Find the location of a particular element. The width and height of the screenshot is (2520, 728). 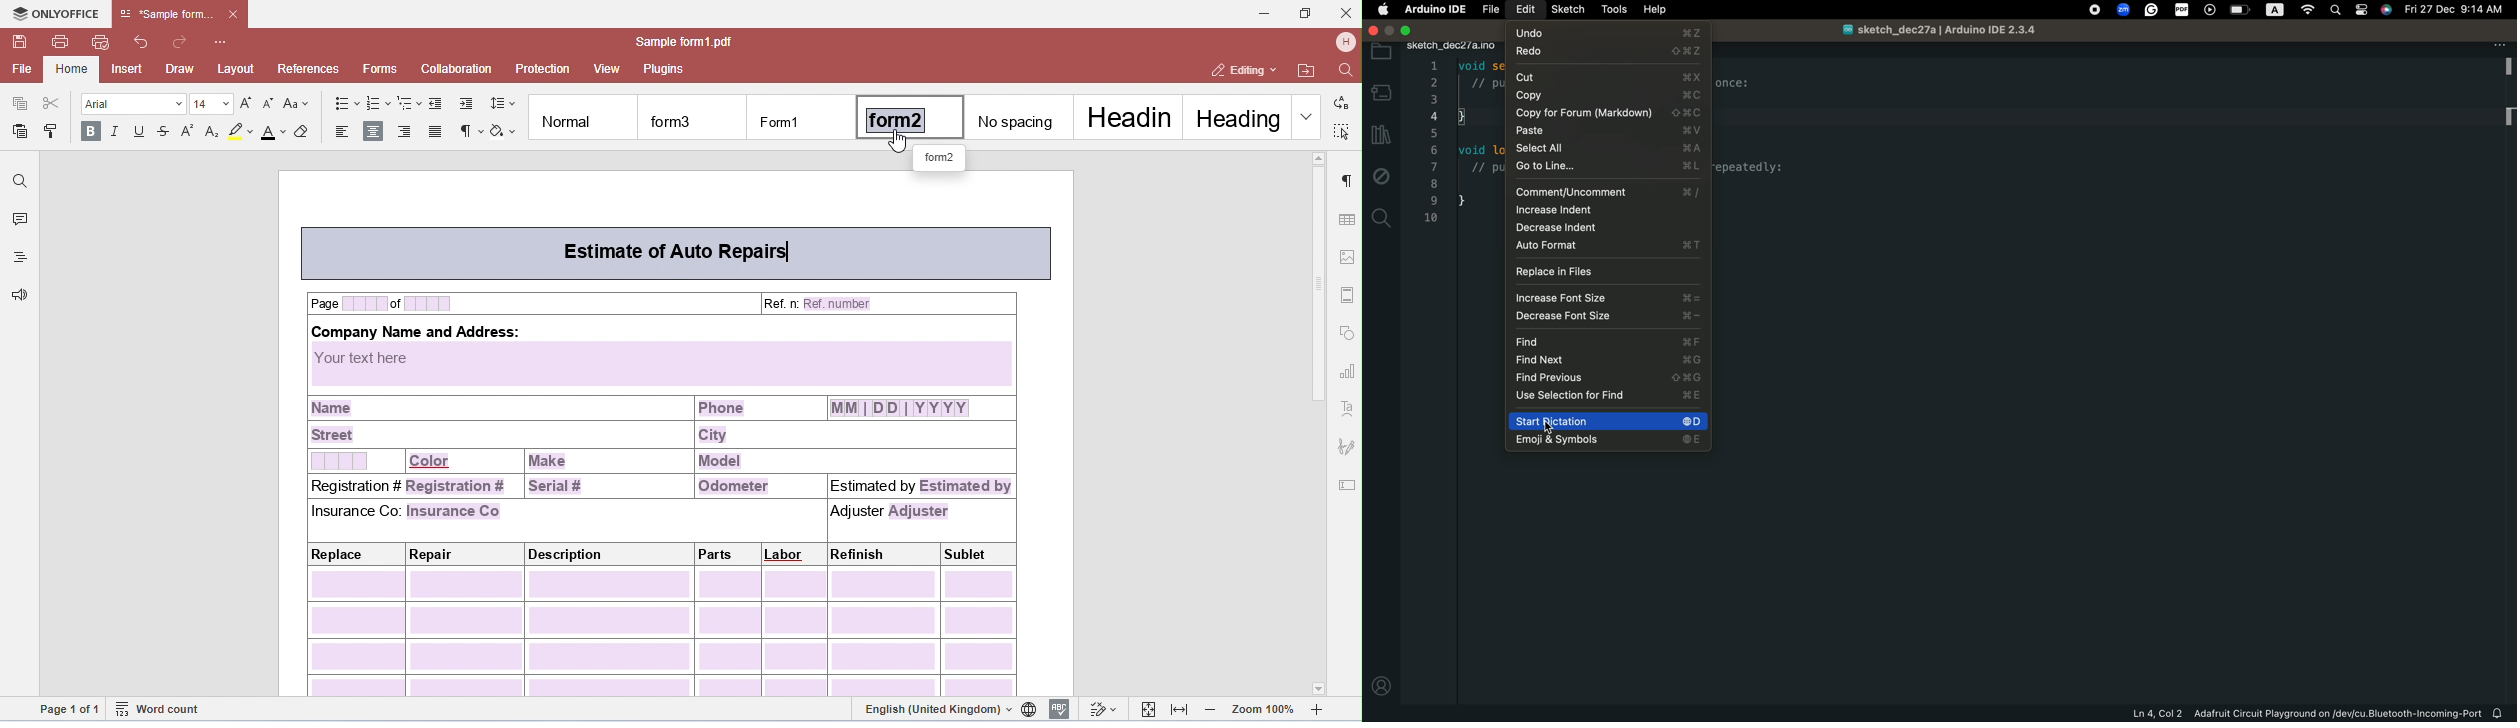

OS control is located at coordinates (2238, 9).